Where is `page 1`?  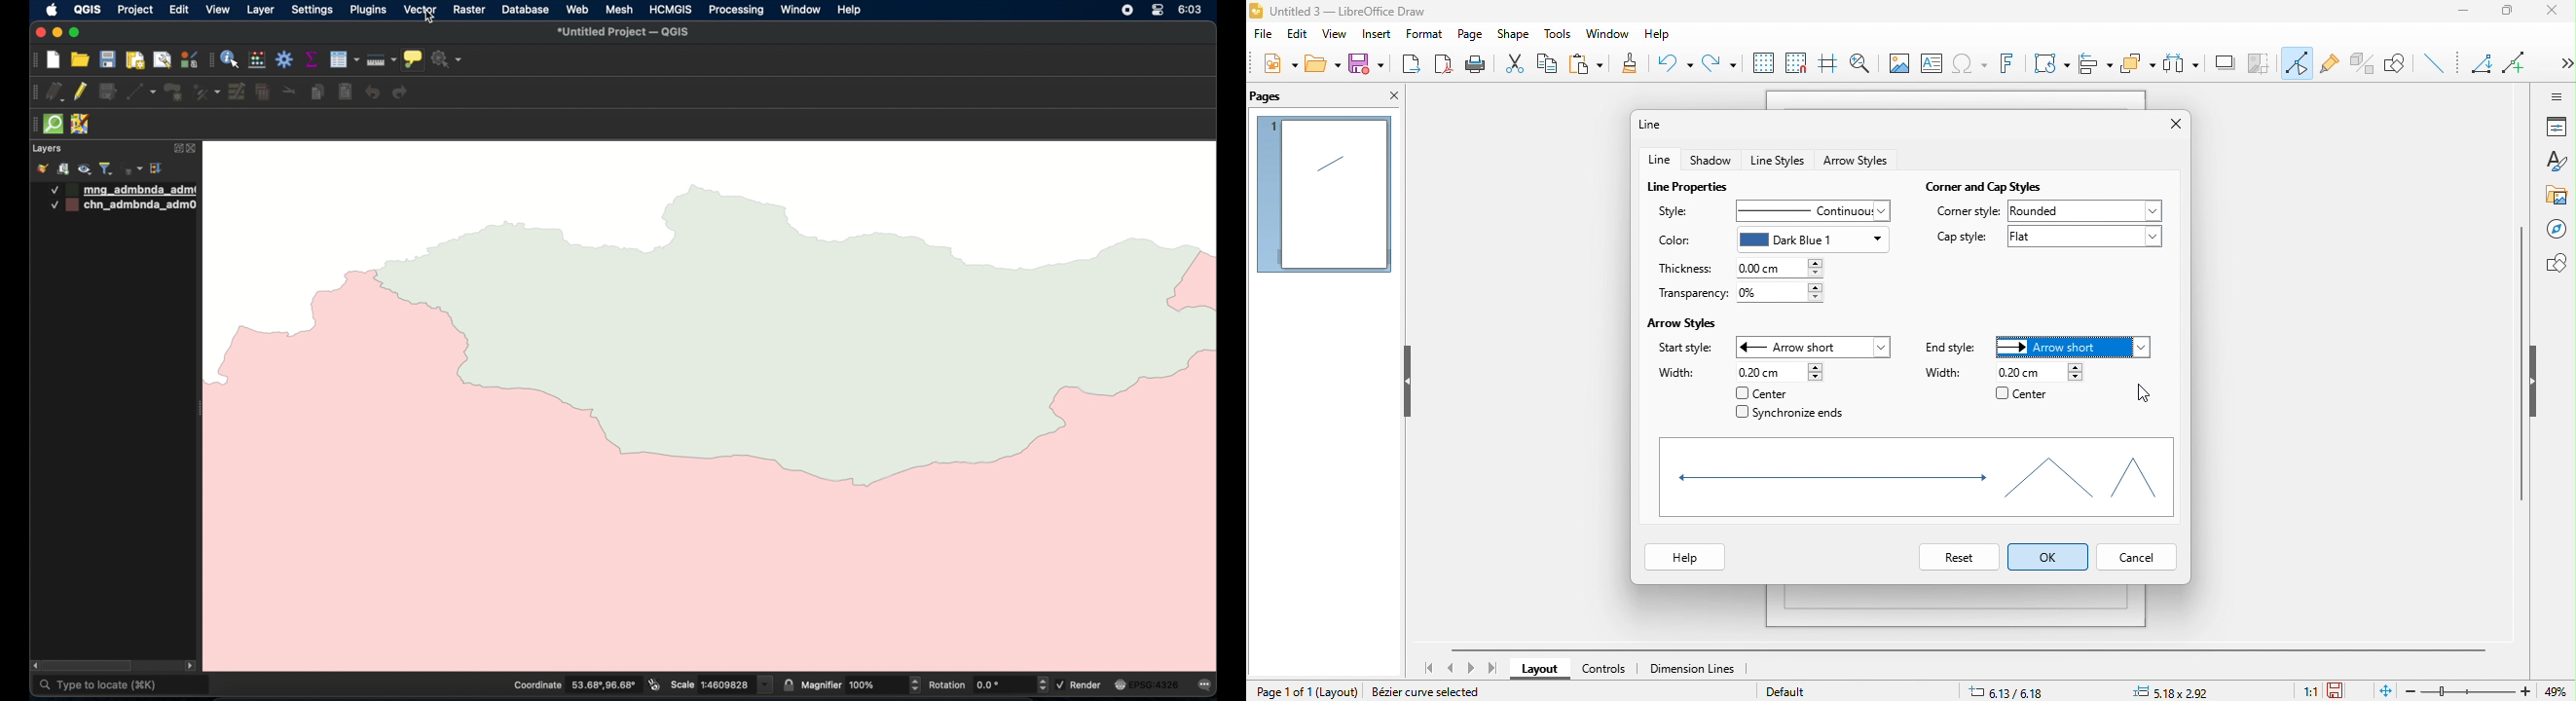 page 1 is located at coordinates (1324, 195).